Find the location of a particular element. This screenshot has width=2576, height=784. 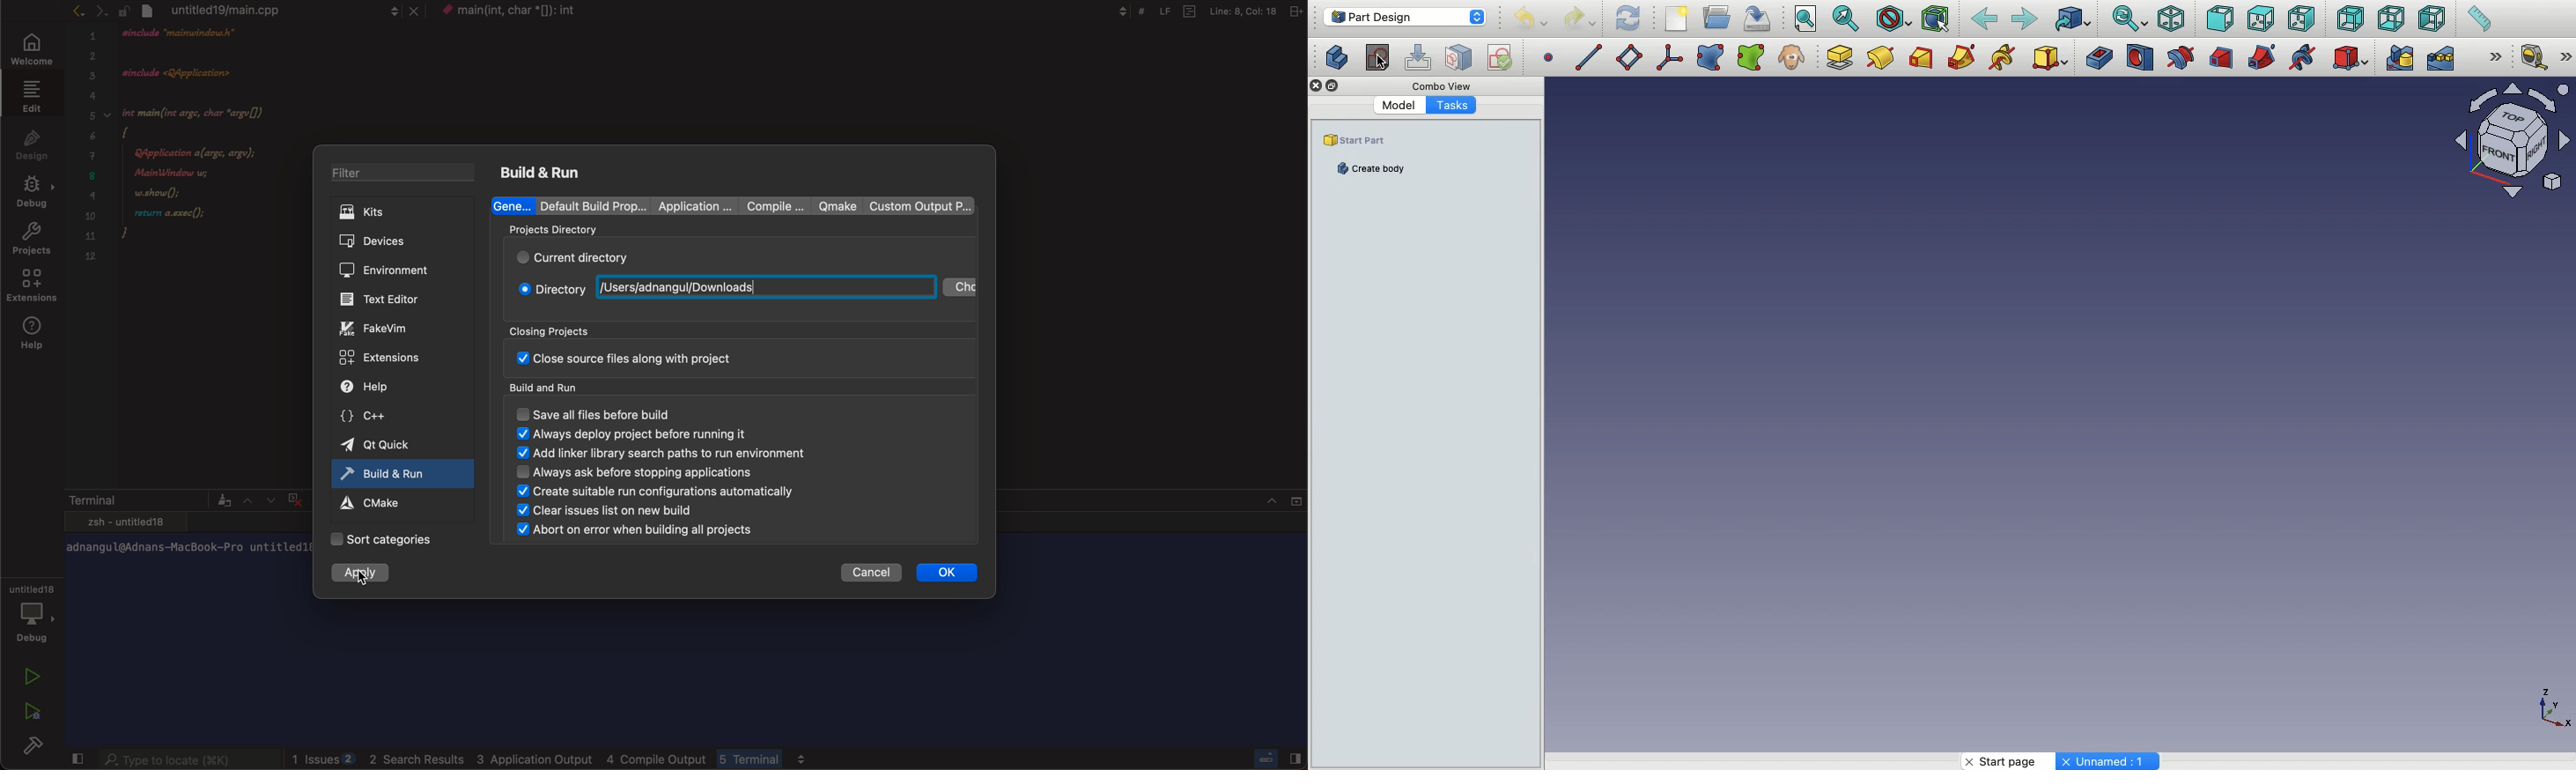

extensions is located at coordinates (384, 359).